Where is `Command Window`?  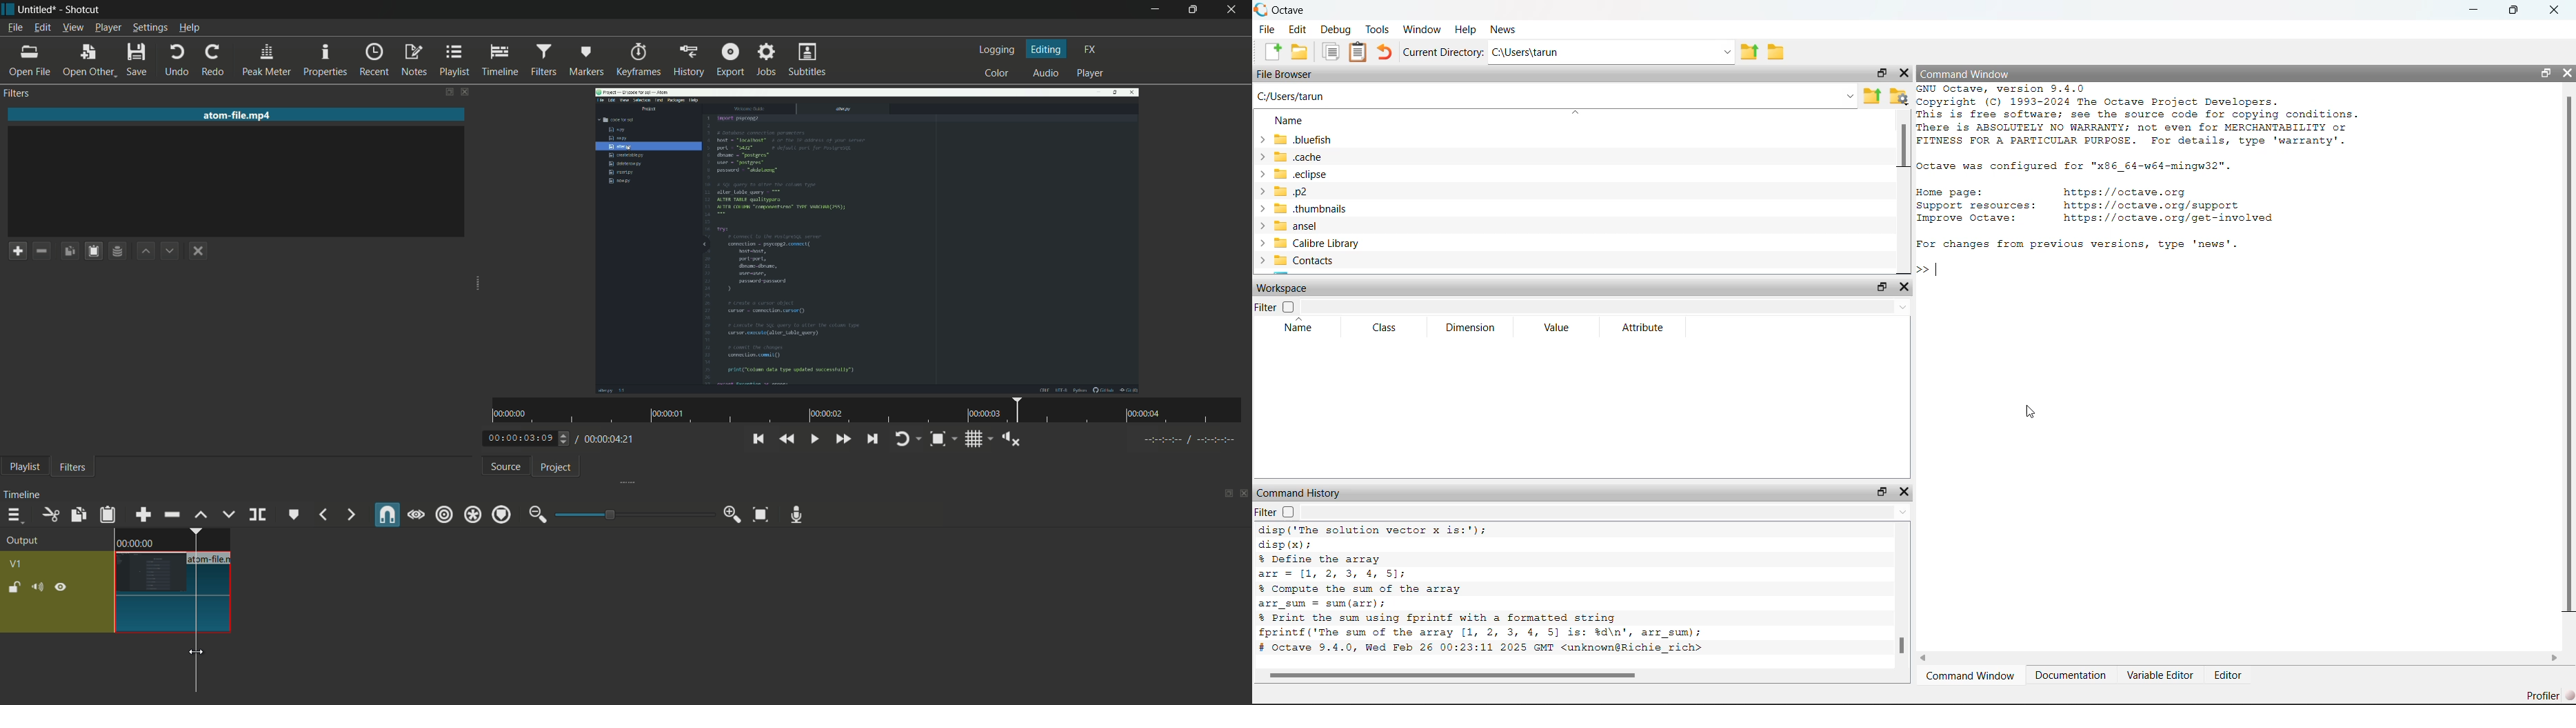
Command Window is located at coordinates (1992, 73).